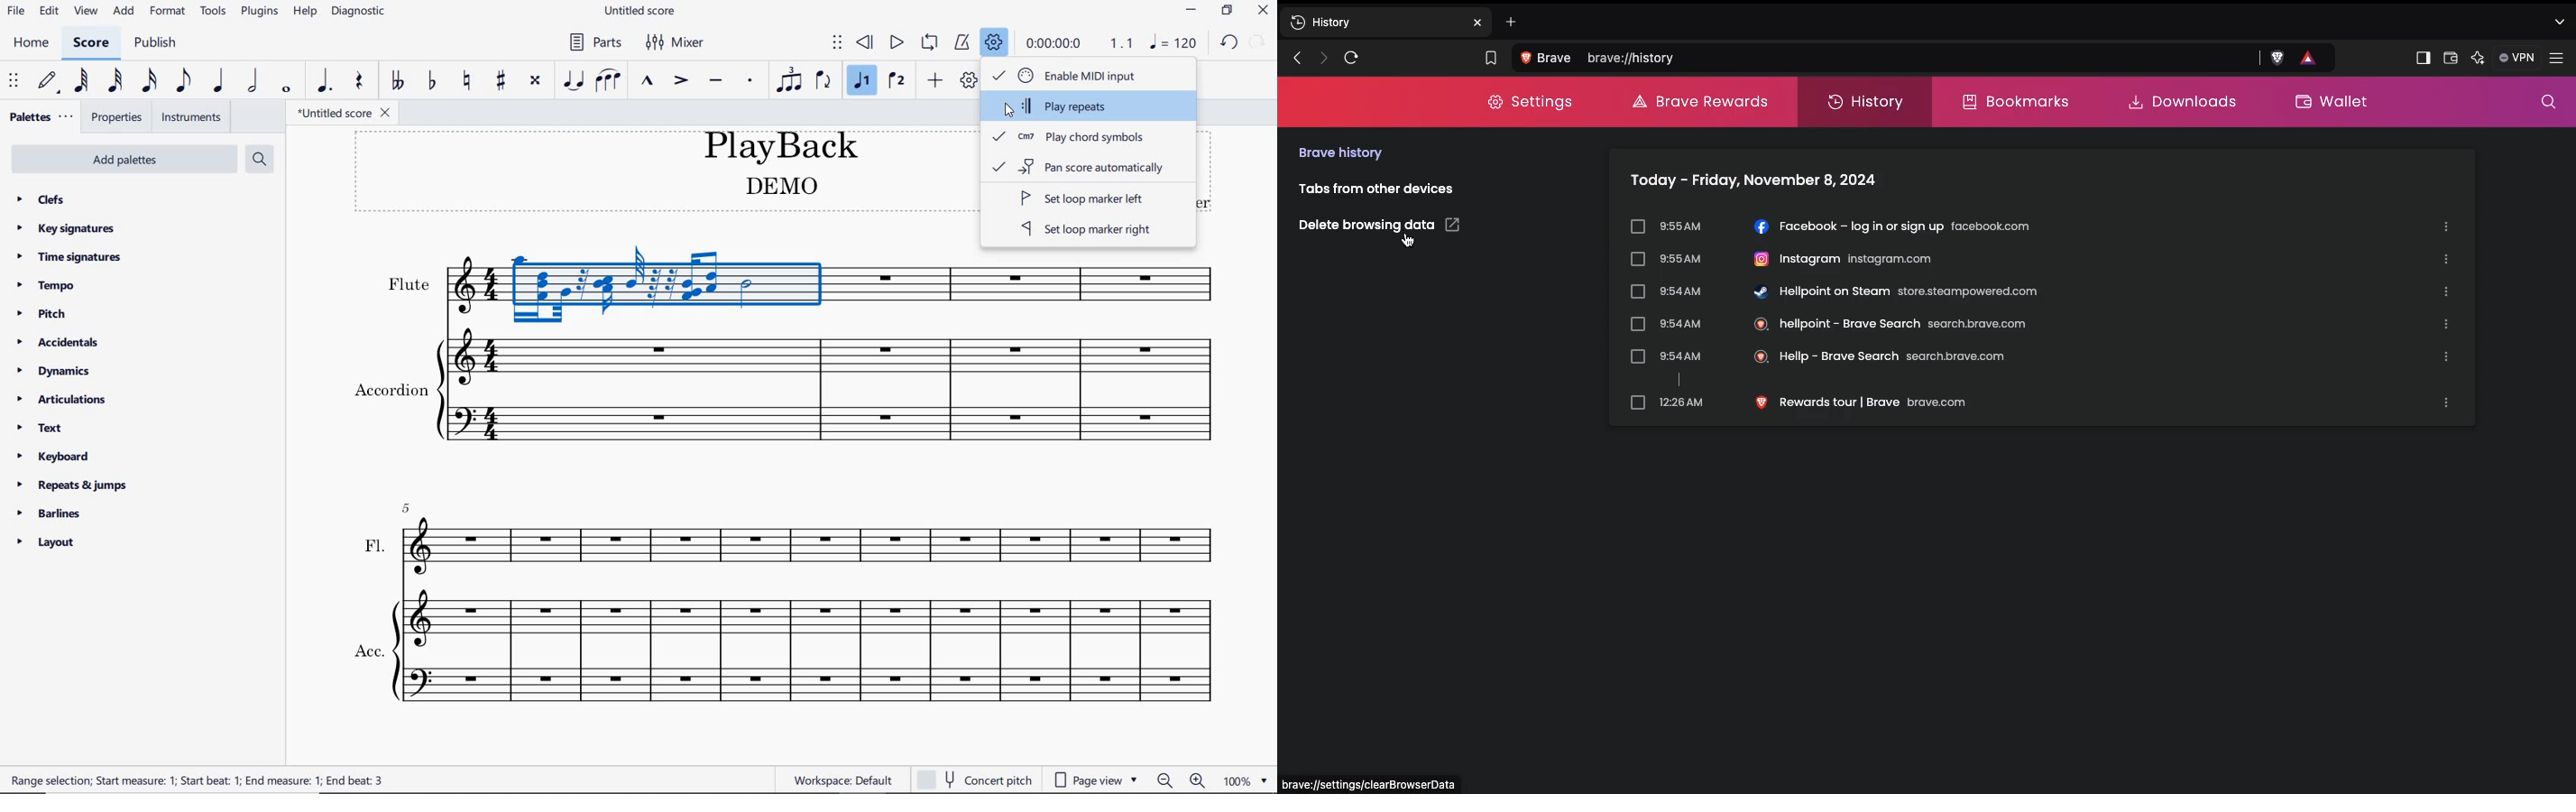 Image resolution: width=2576 pixels, height=812 pixels. Describe the element at coordinates (1486, 56) in the screenshot. I see `Bookmark` at that location.